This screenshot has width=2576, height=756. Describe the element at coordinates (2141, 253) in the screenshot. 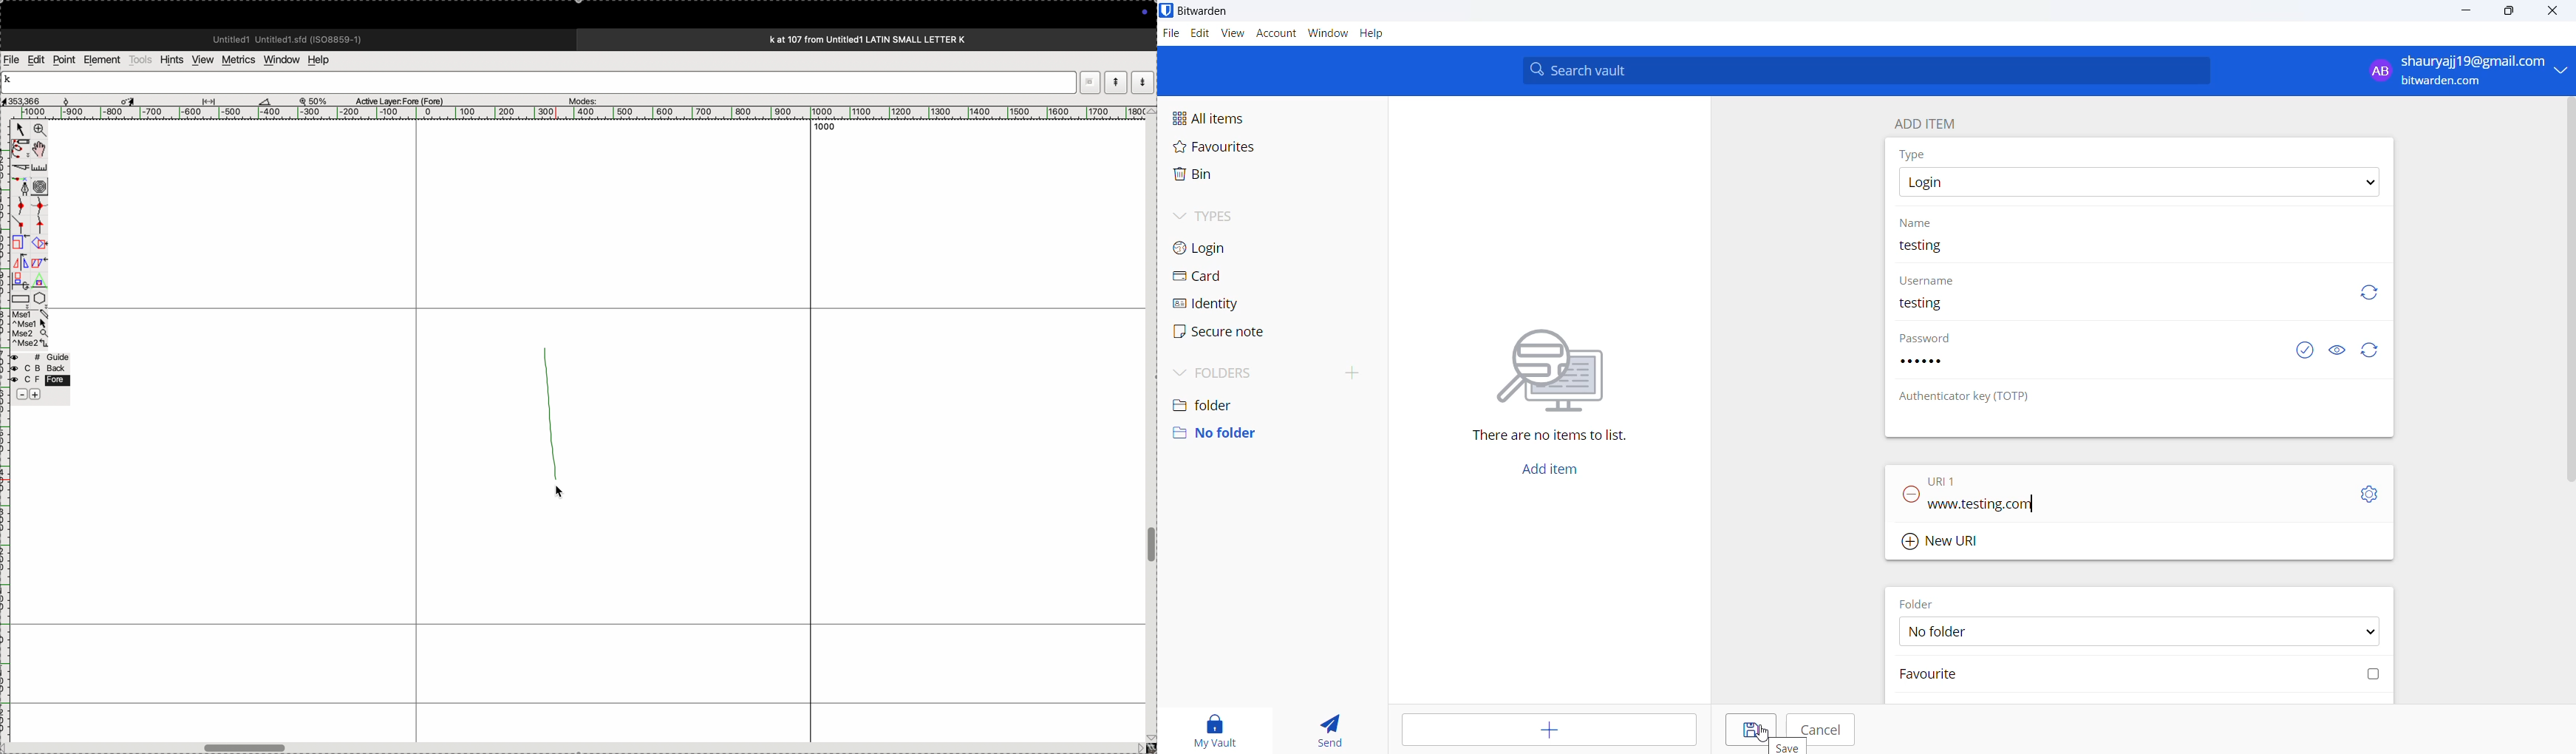

I see `name input box. current name: testing` at that location.